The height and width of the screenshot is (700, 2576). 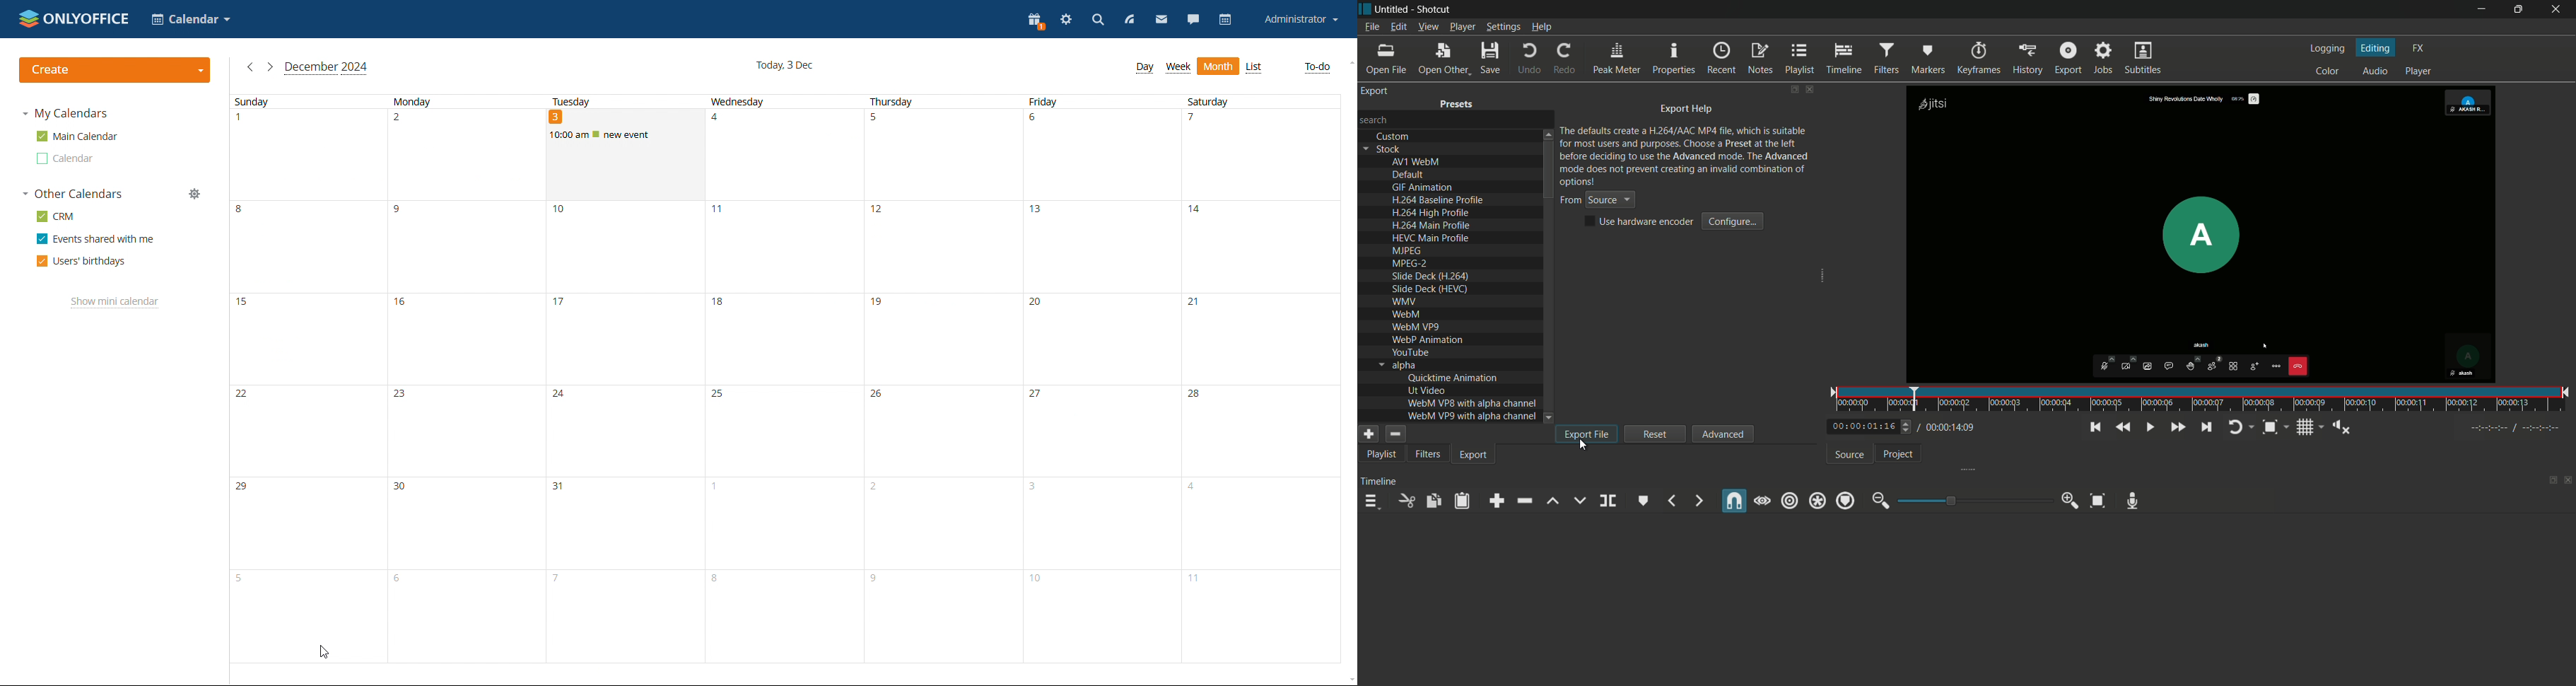 What do you see at coordinates (2569, 481) in the screenshot?
I see `close timeline` at bounding box center [2569, 481].